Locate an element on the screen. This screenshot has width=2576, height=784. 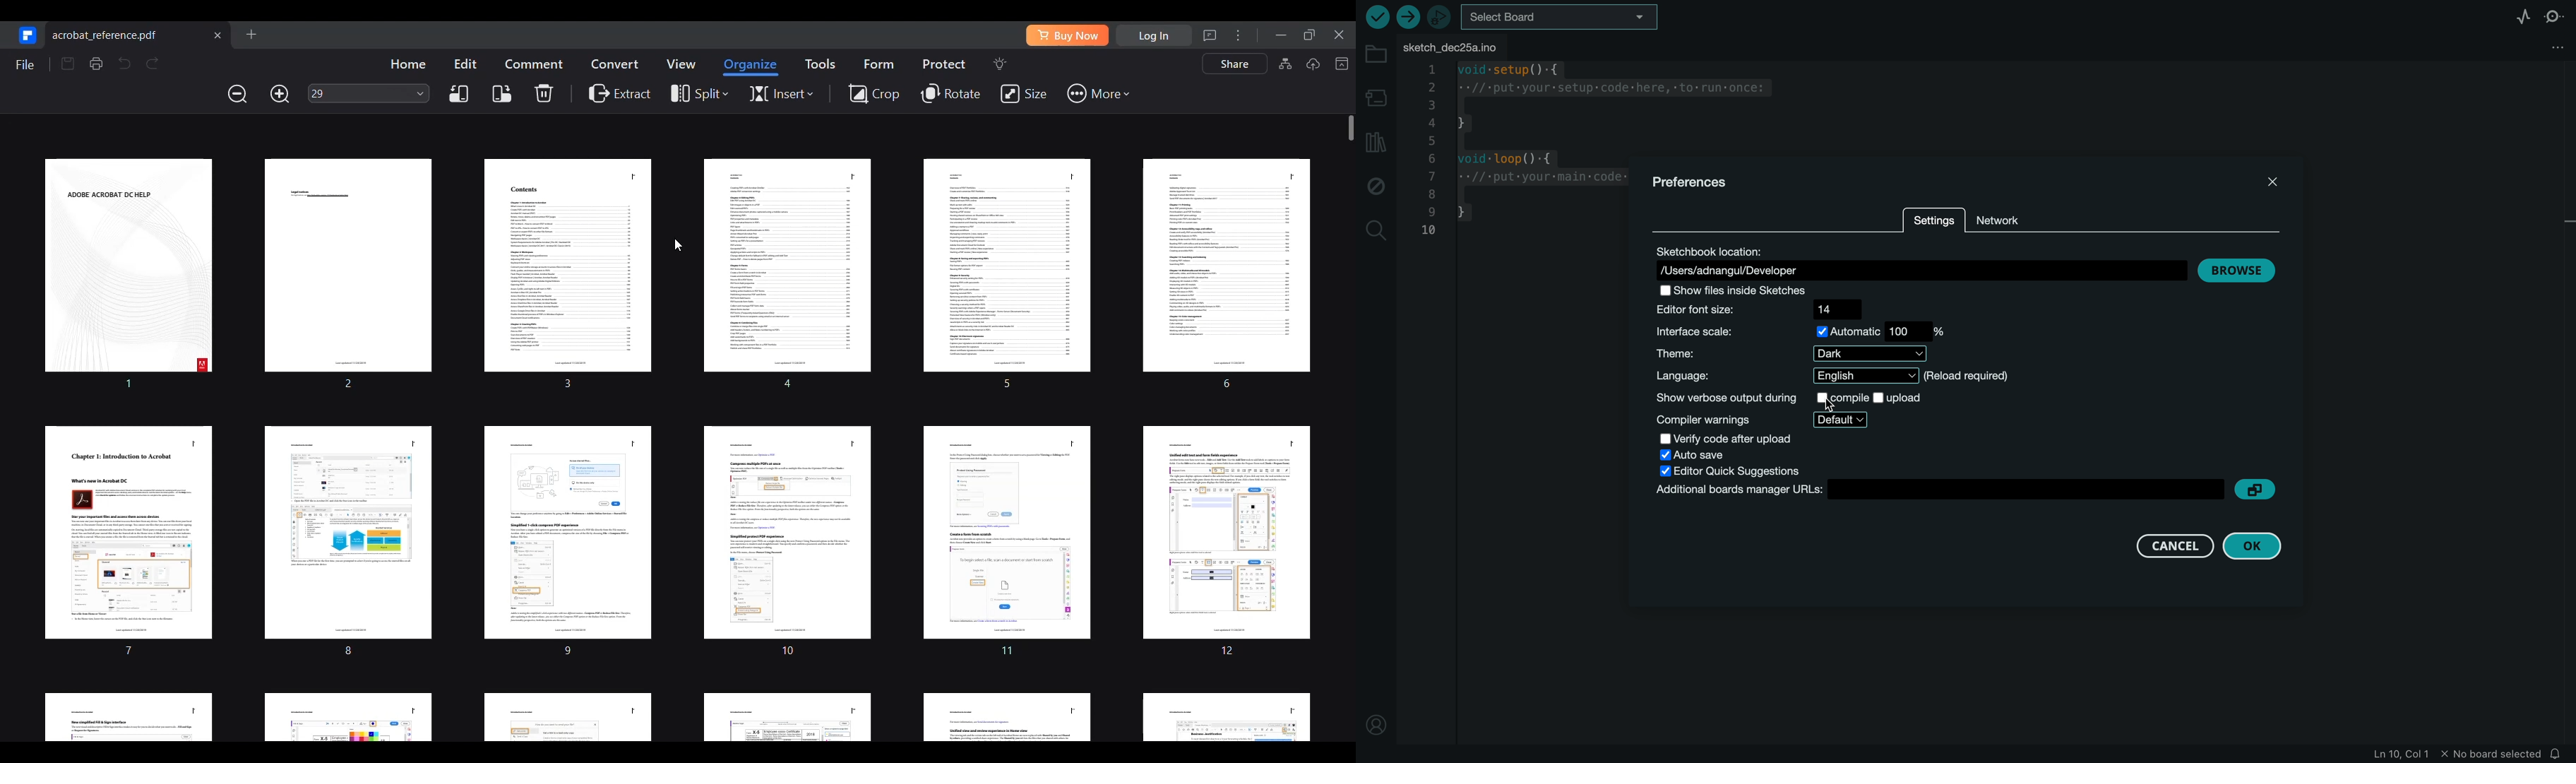
Close current file is located at coordinates (217, 35).